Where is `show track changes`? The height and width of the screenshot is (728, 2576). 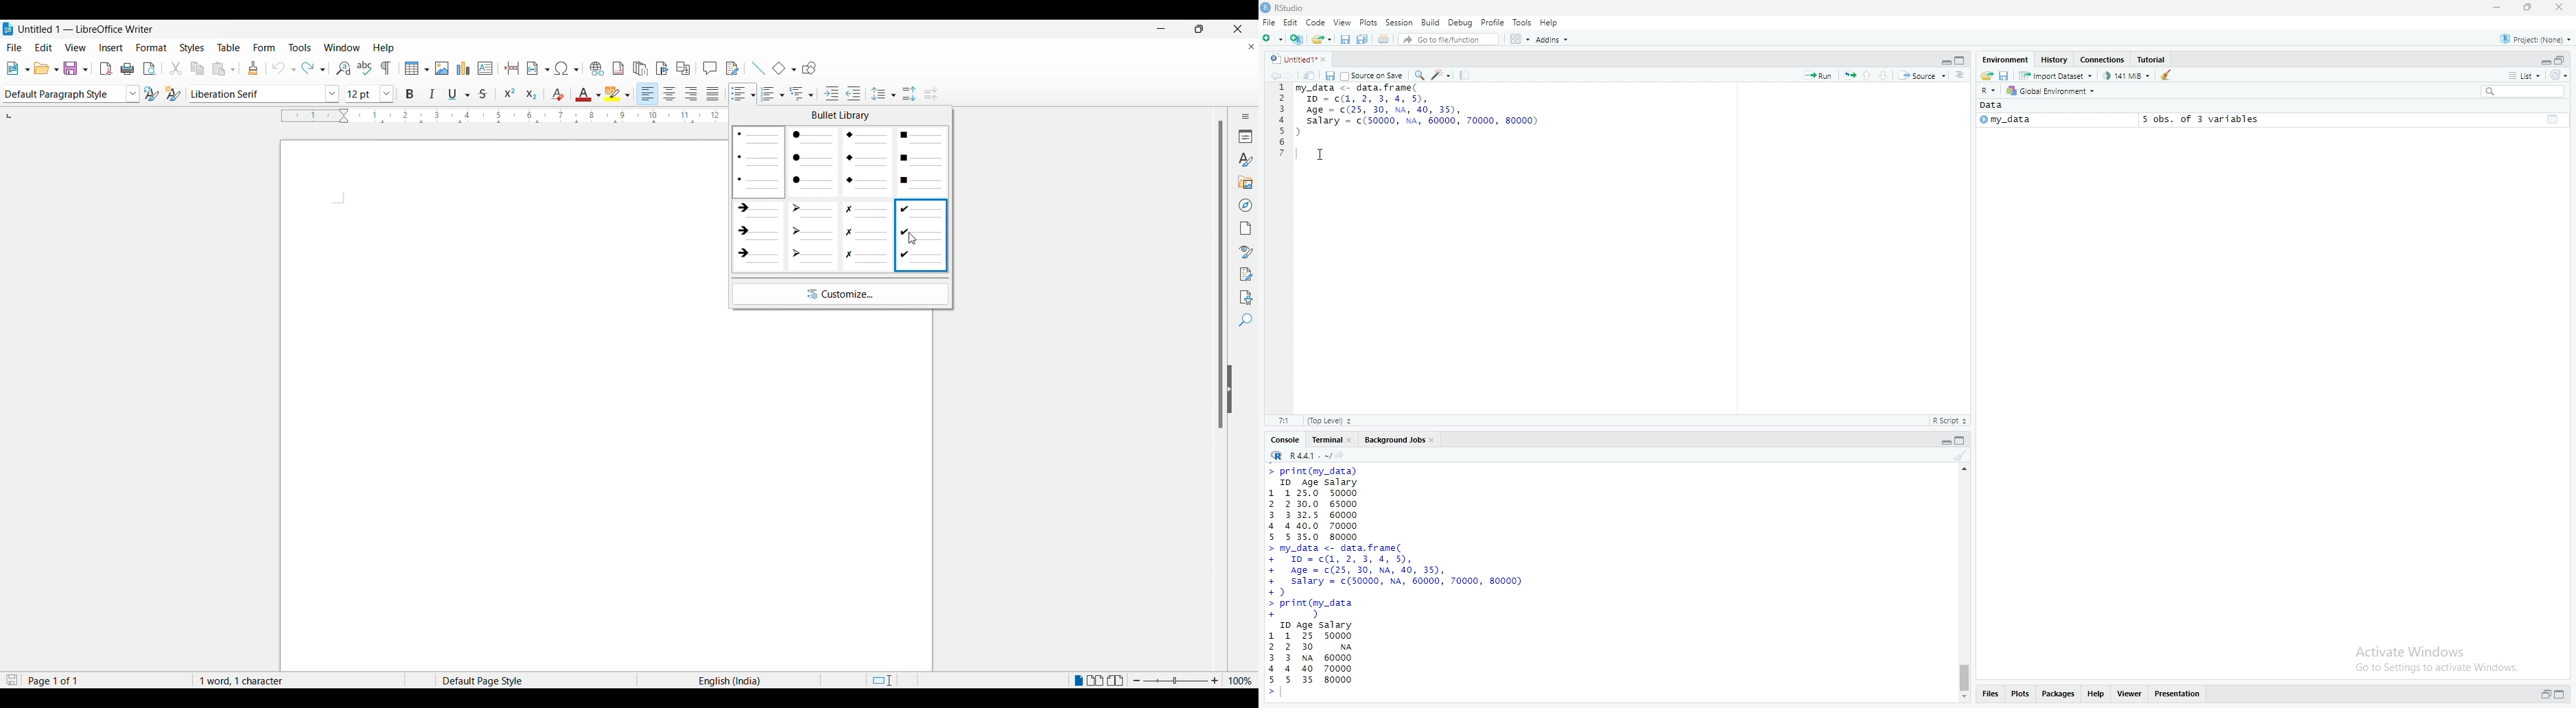
show track changes is located at coordinates (734, 68).